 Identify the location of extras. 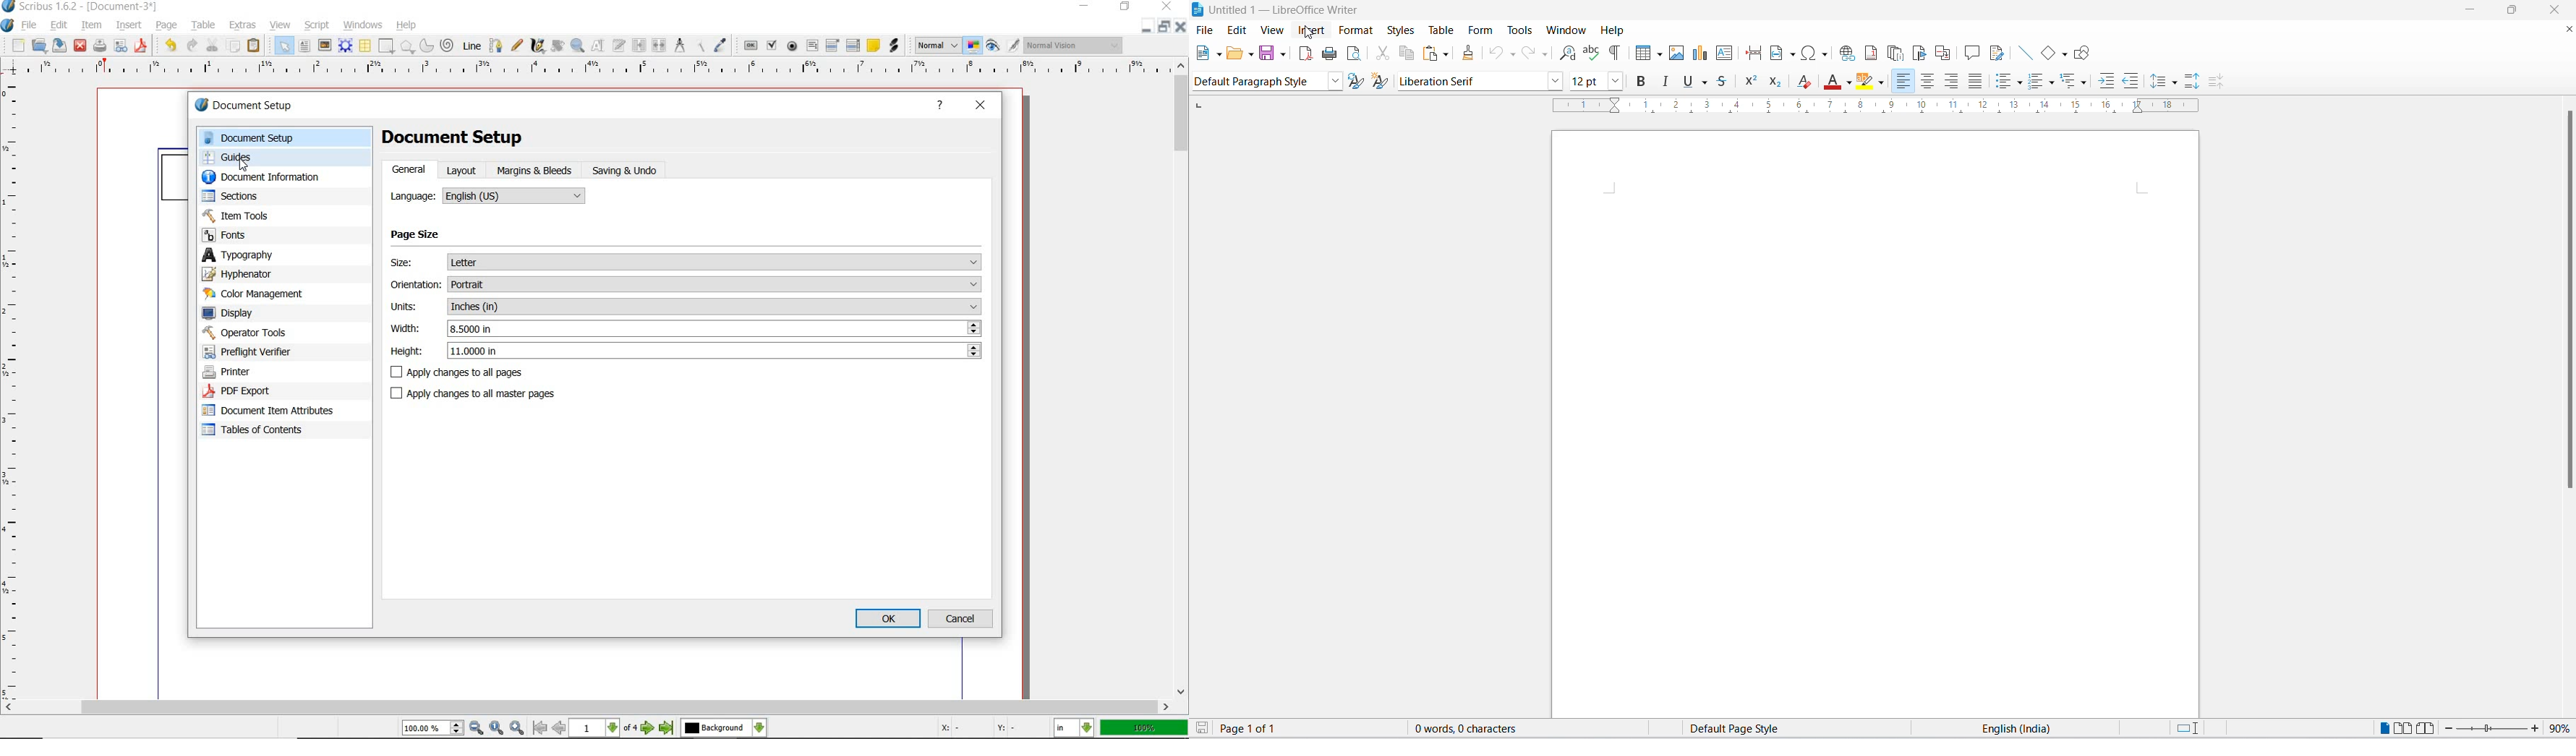
(244, 24).